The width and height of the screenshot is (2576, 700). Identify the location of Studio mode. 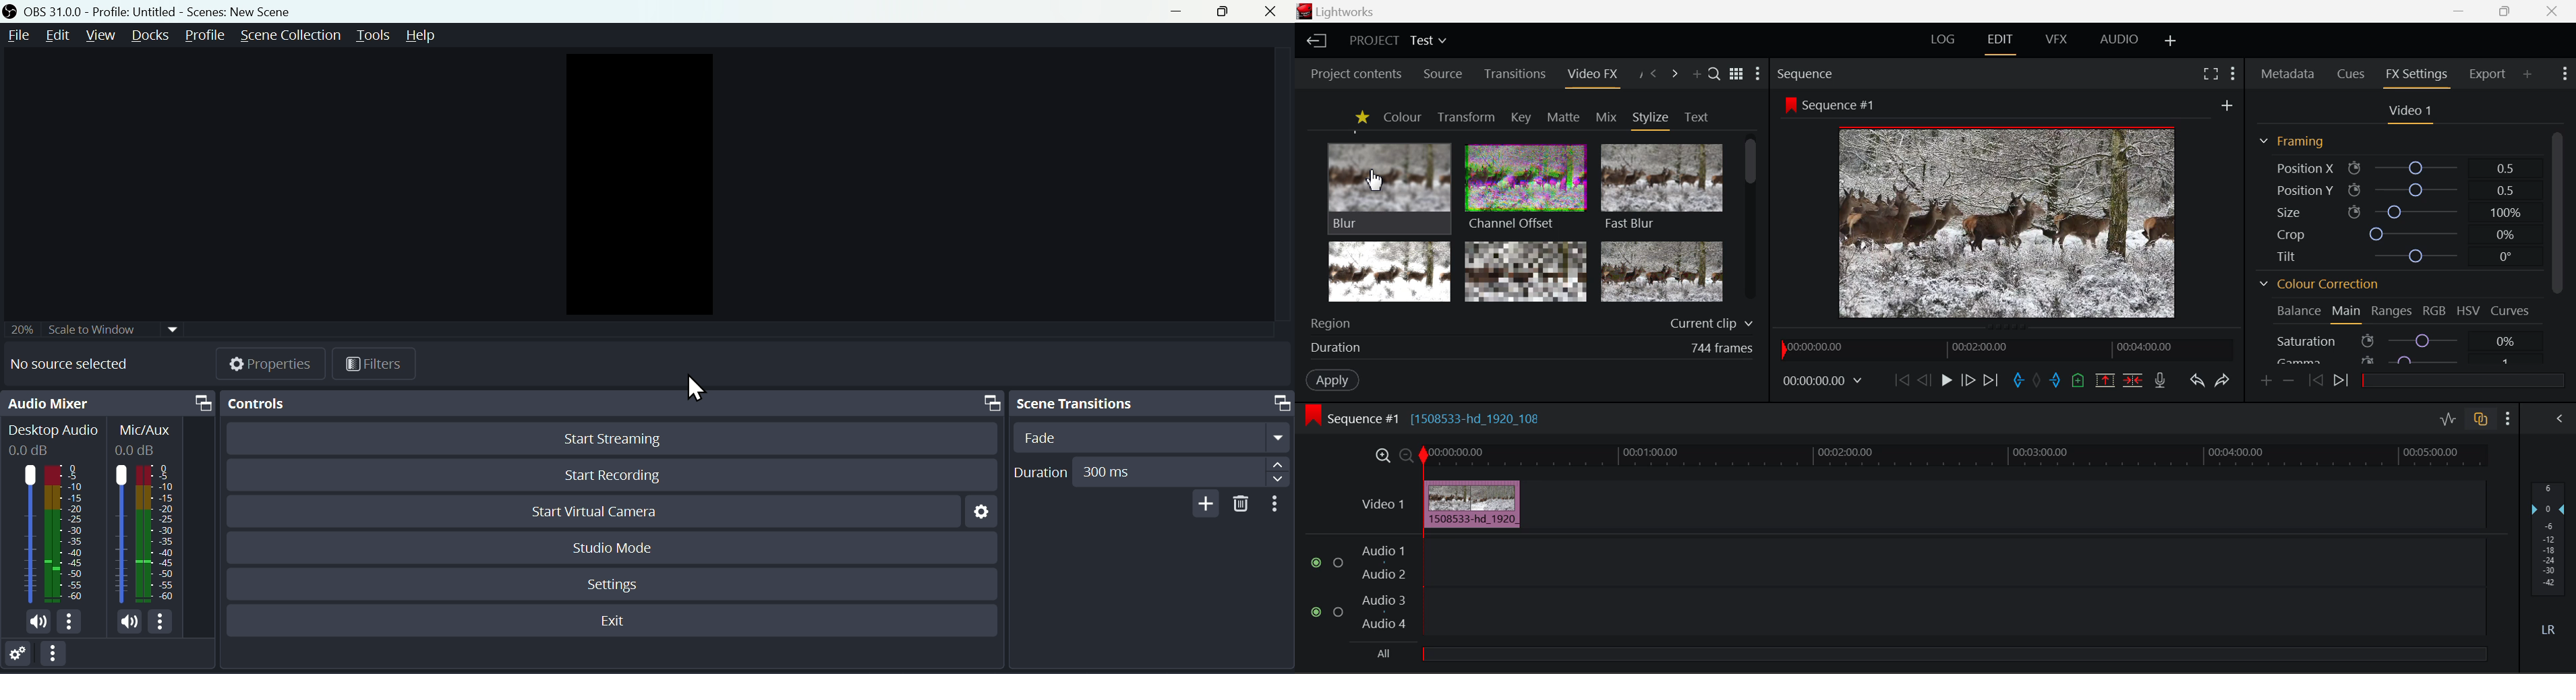
(613, 546).